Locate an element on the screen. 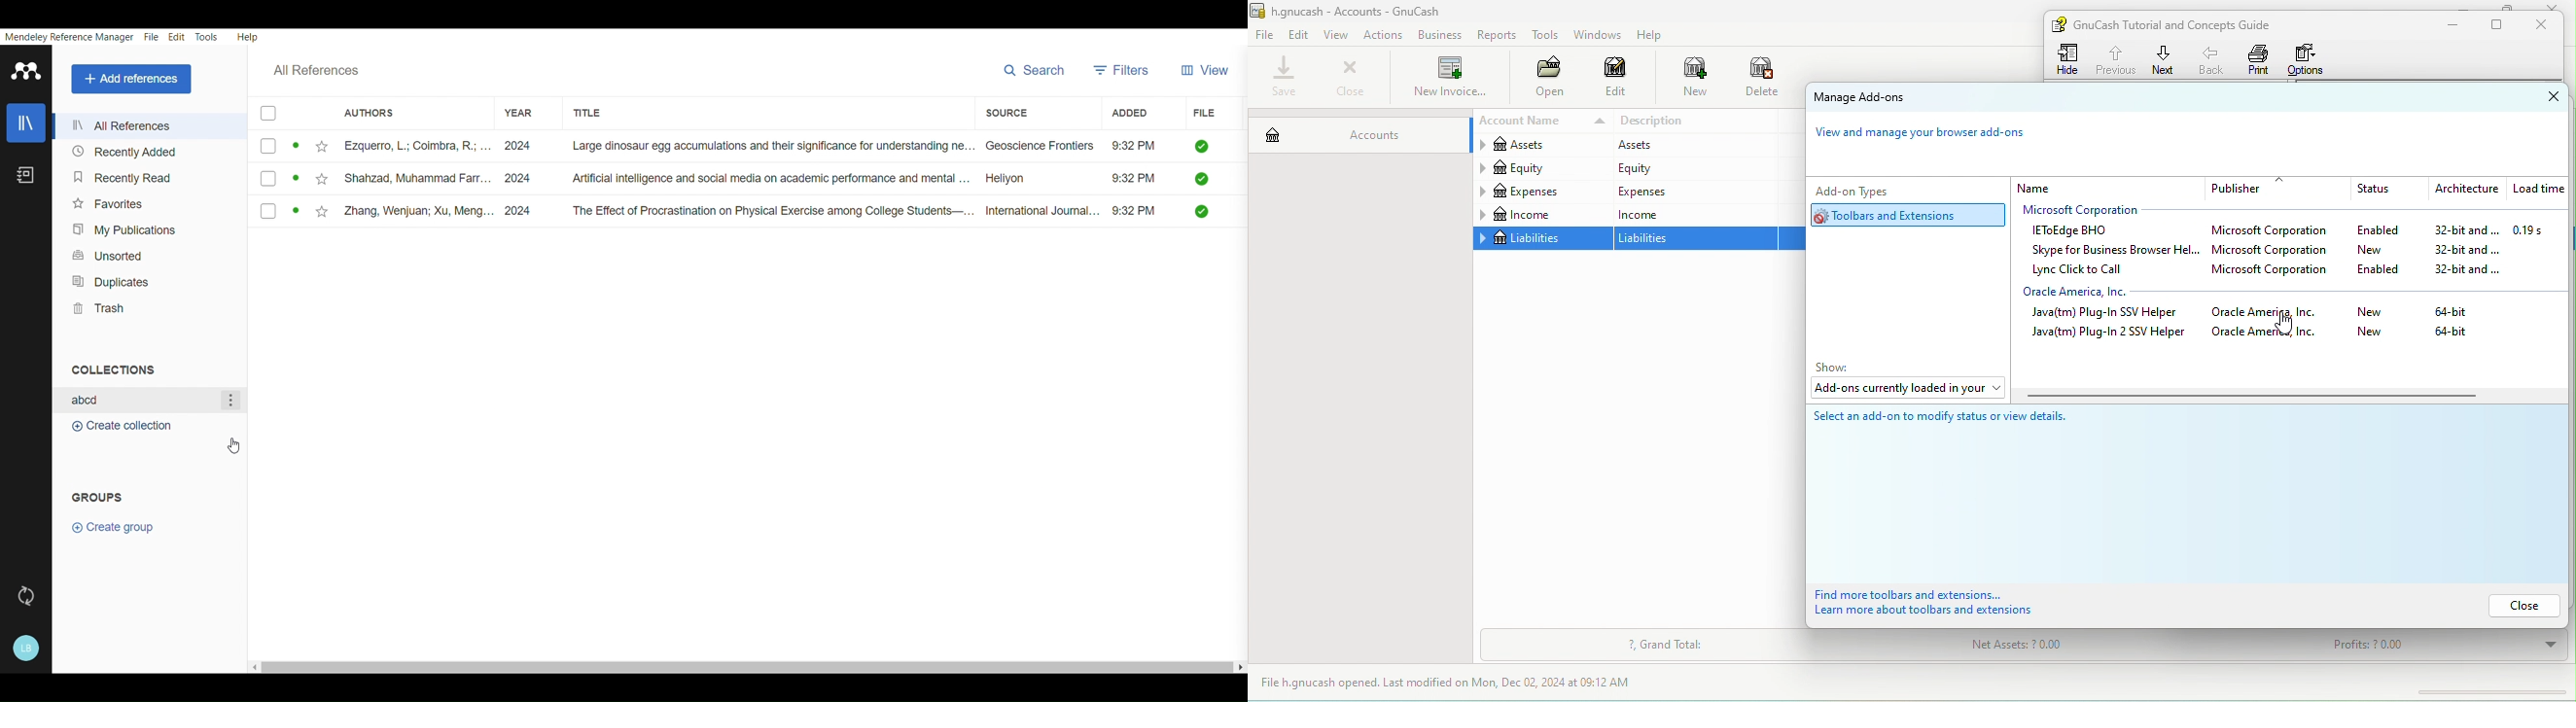 The height and width of the screenshot is (728, 2576). edit is located at coordinates (1300, 34).